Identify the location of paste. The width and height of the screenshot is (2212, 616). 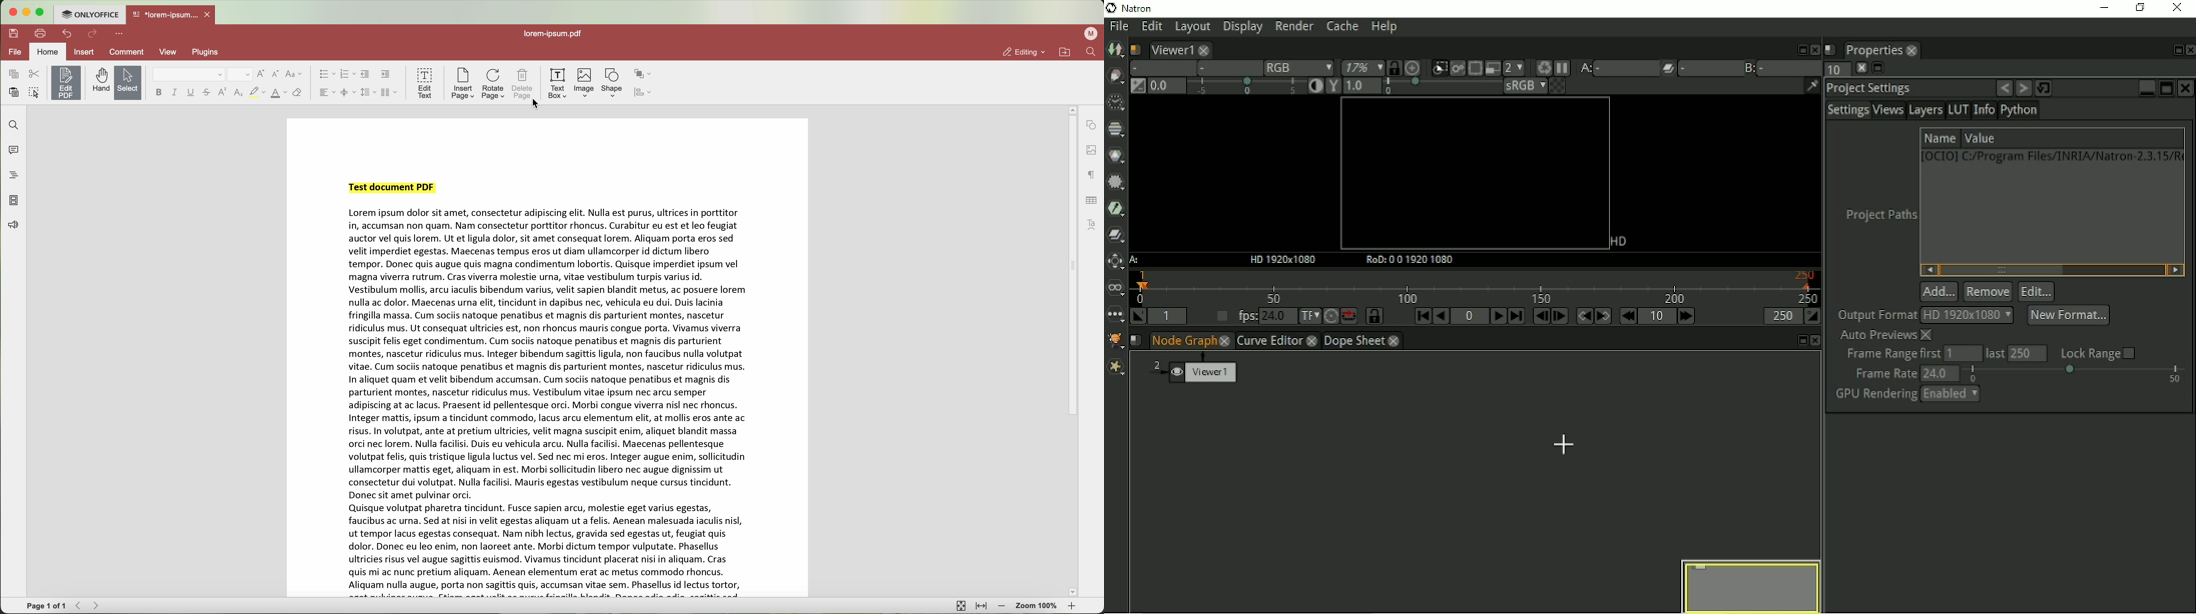
(14, 93).